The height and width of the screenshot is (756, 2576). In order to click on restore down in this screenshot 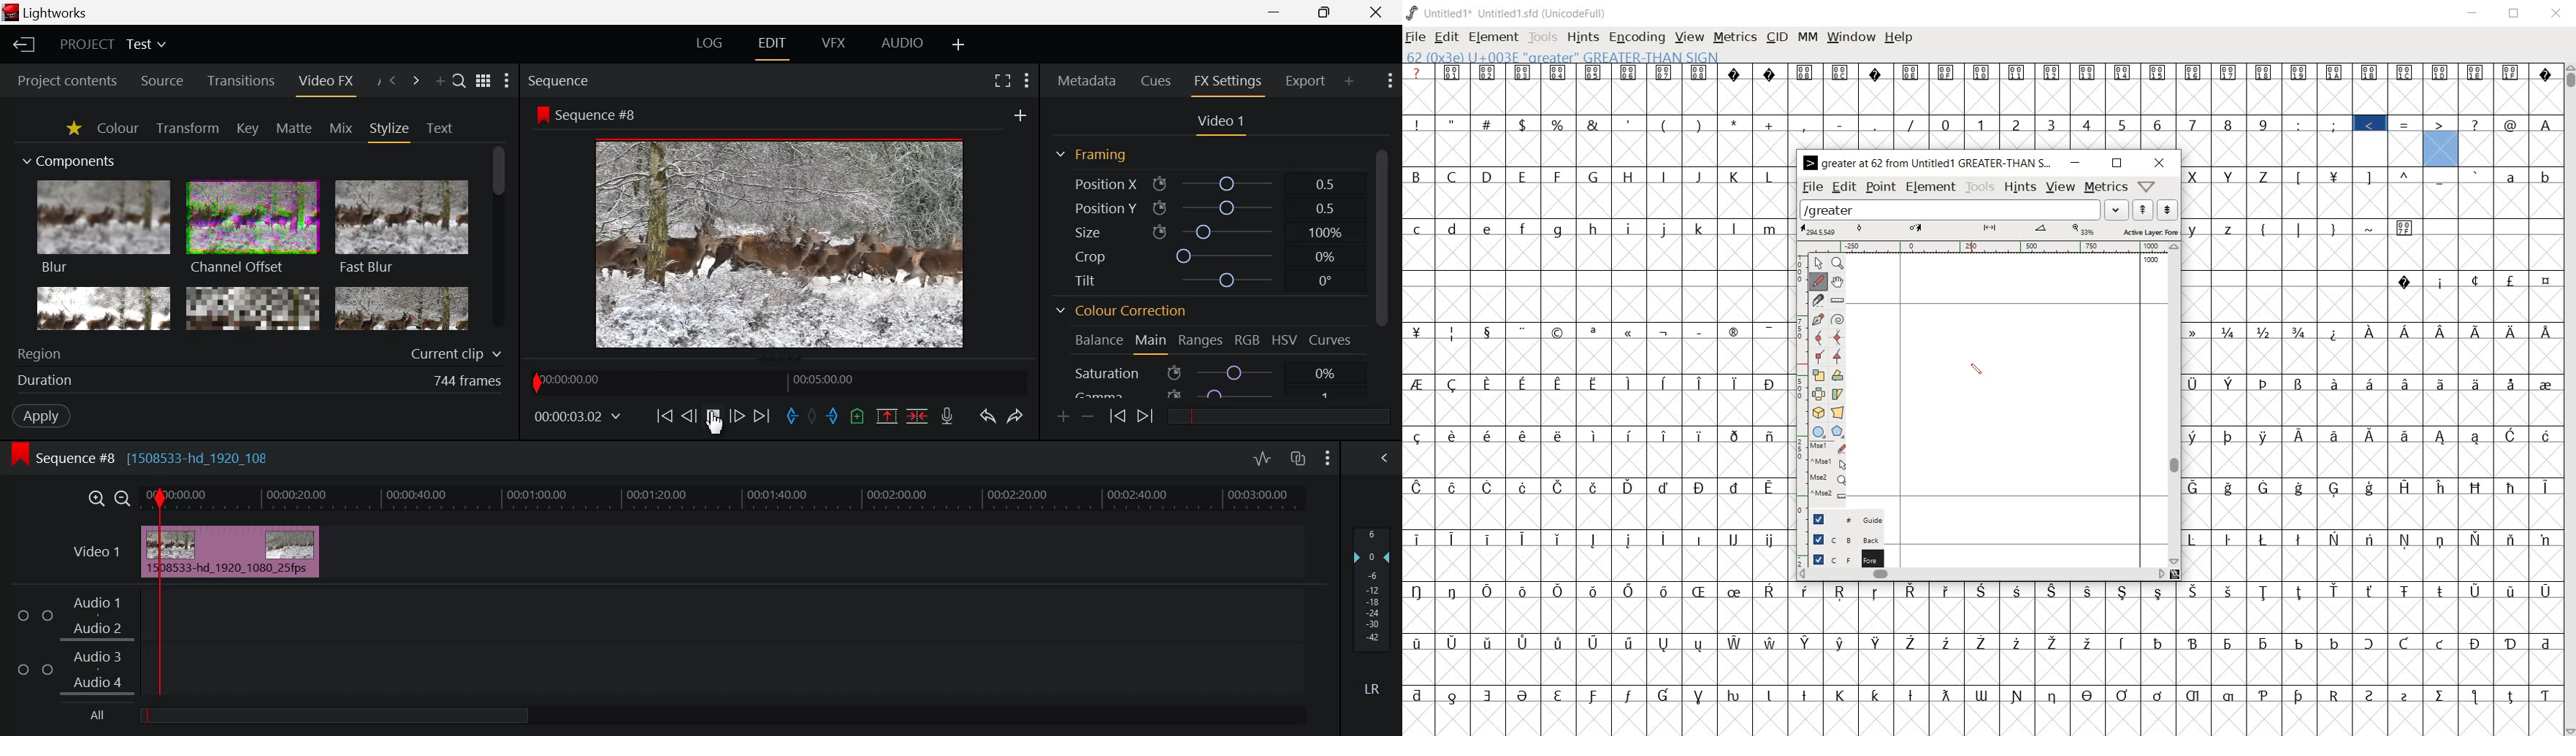, I will do `click(2515, 13)`.